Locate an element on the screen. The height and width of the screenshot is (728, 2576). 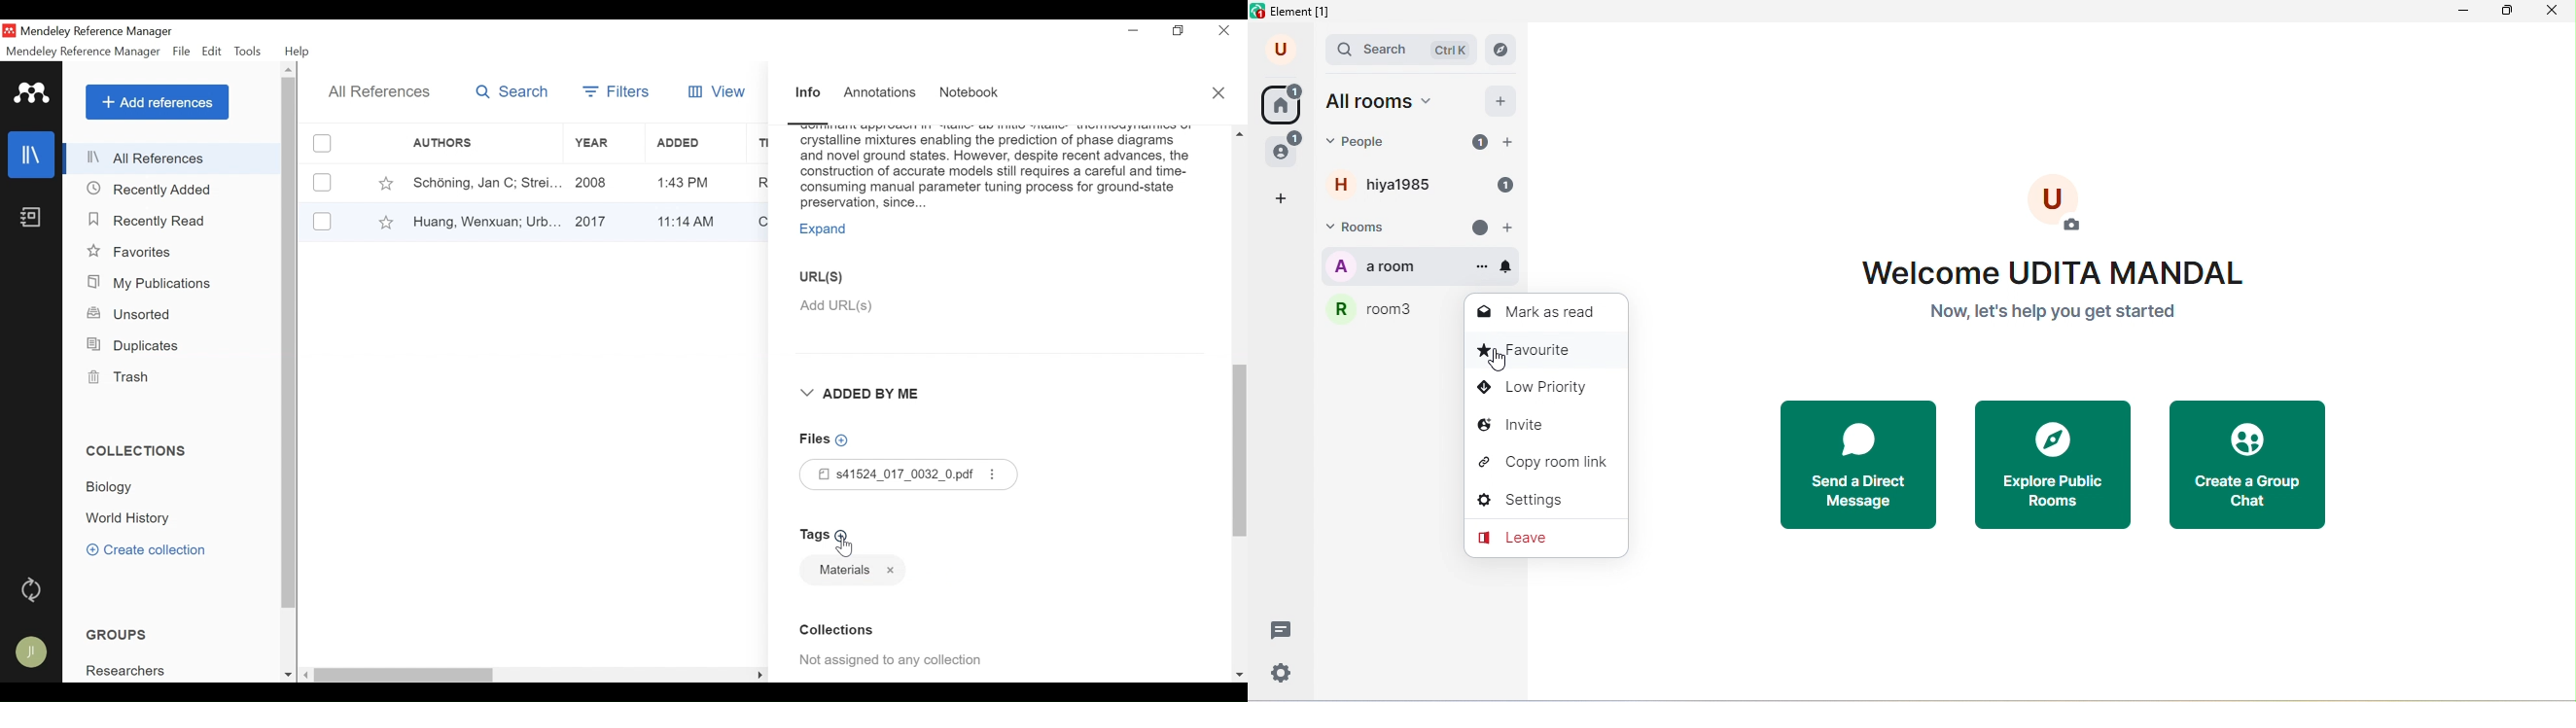
Mendeley Desktop Icon is located at coordinates (8, 31).